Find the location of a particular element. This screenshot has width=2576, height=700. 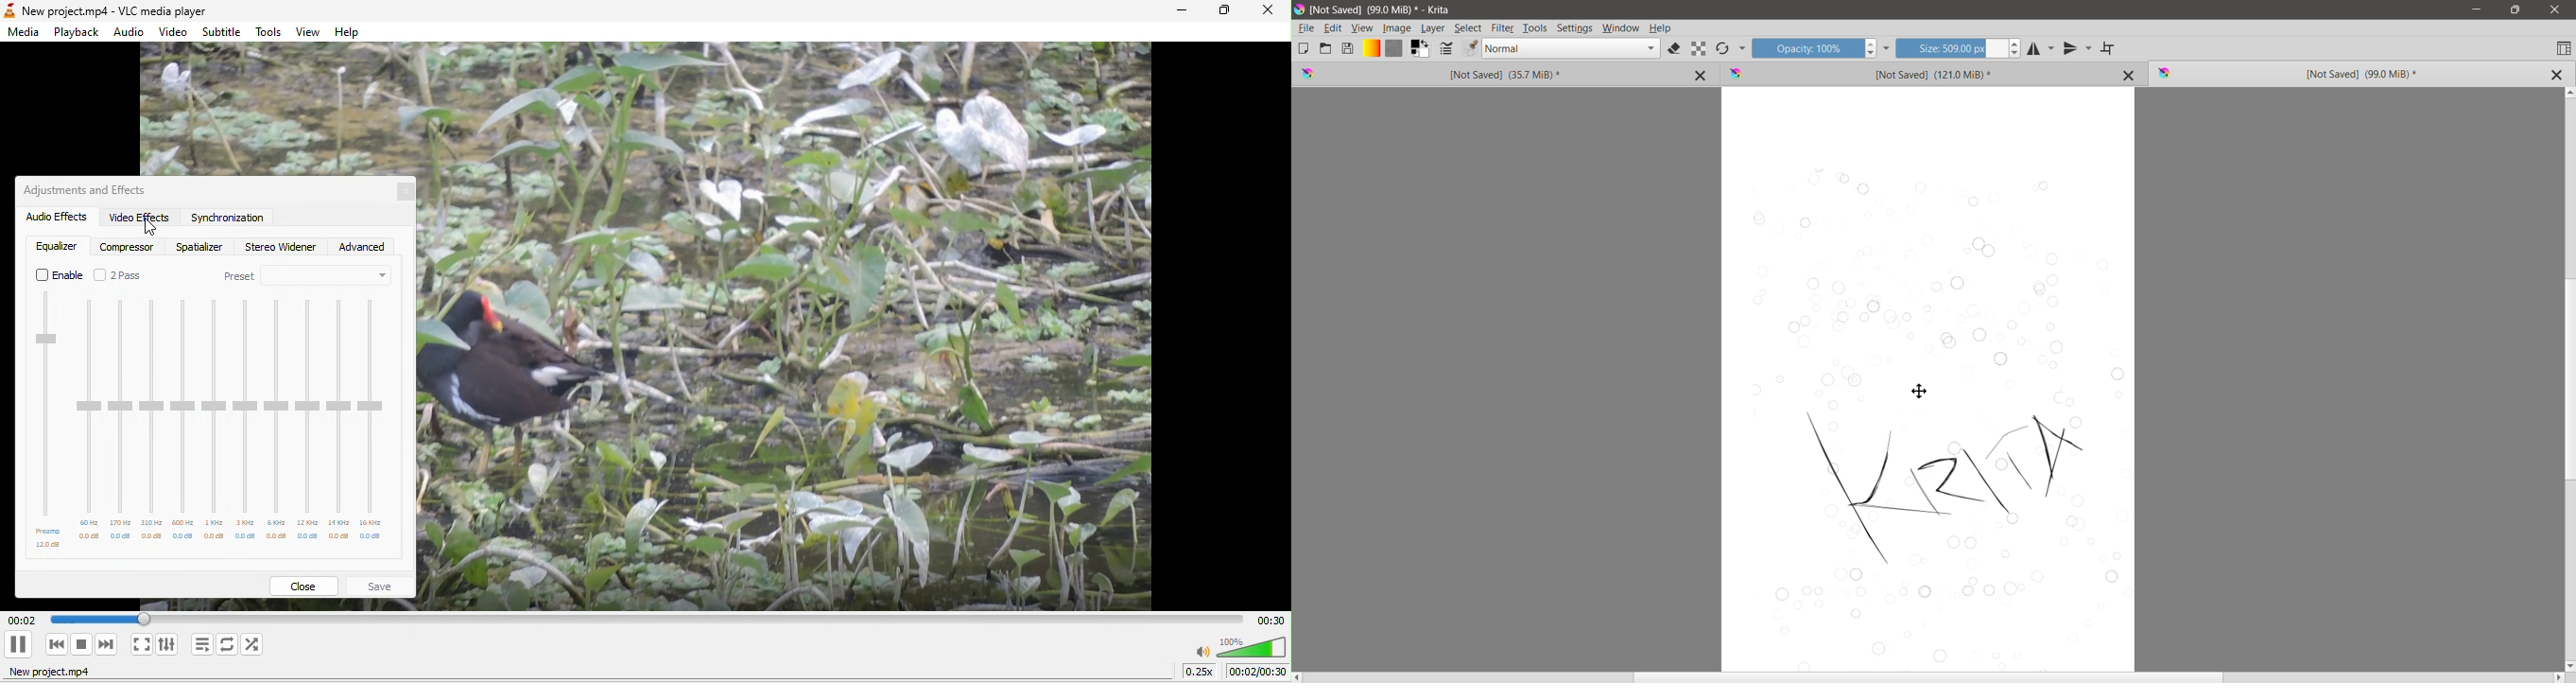

Edit Brush Preset is located at coordinates (1469, 49).